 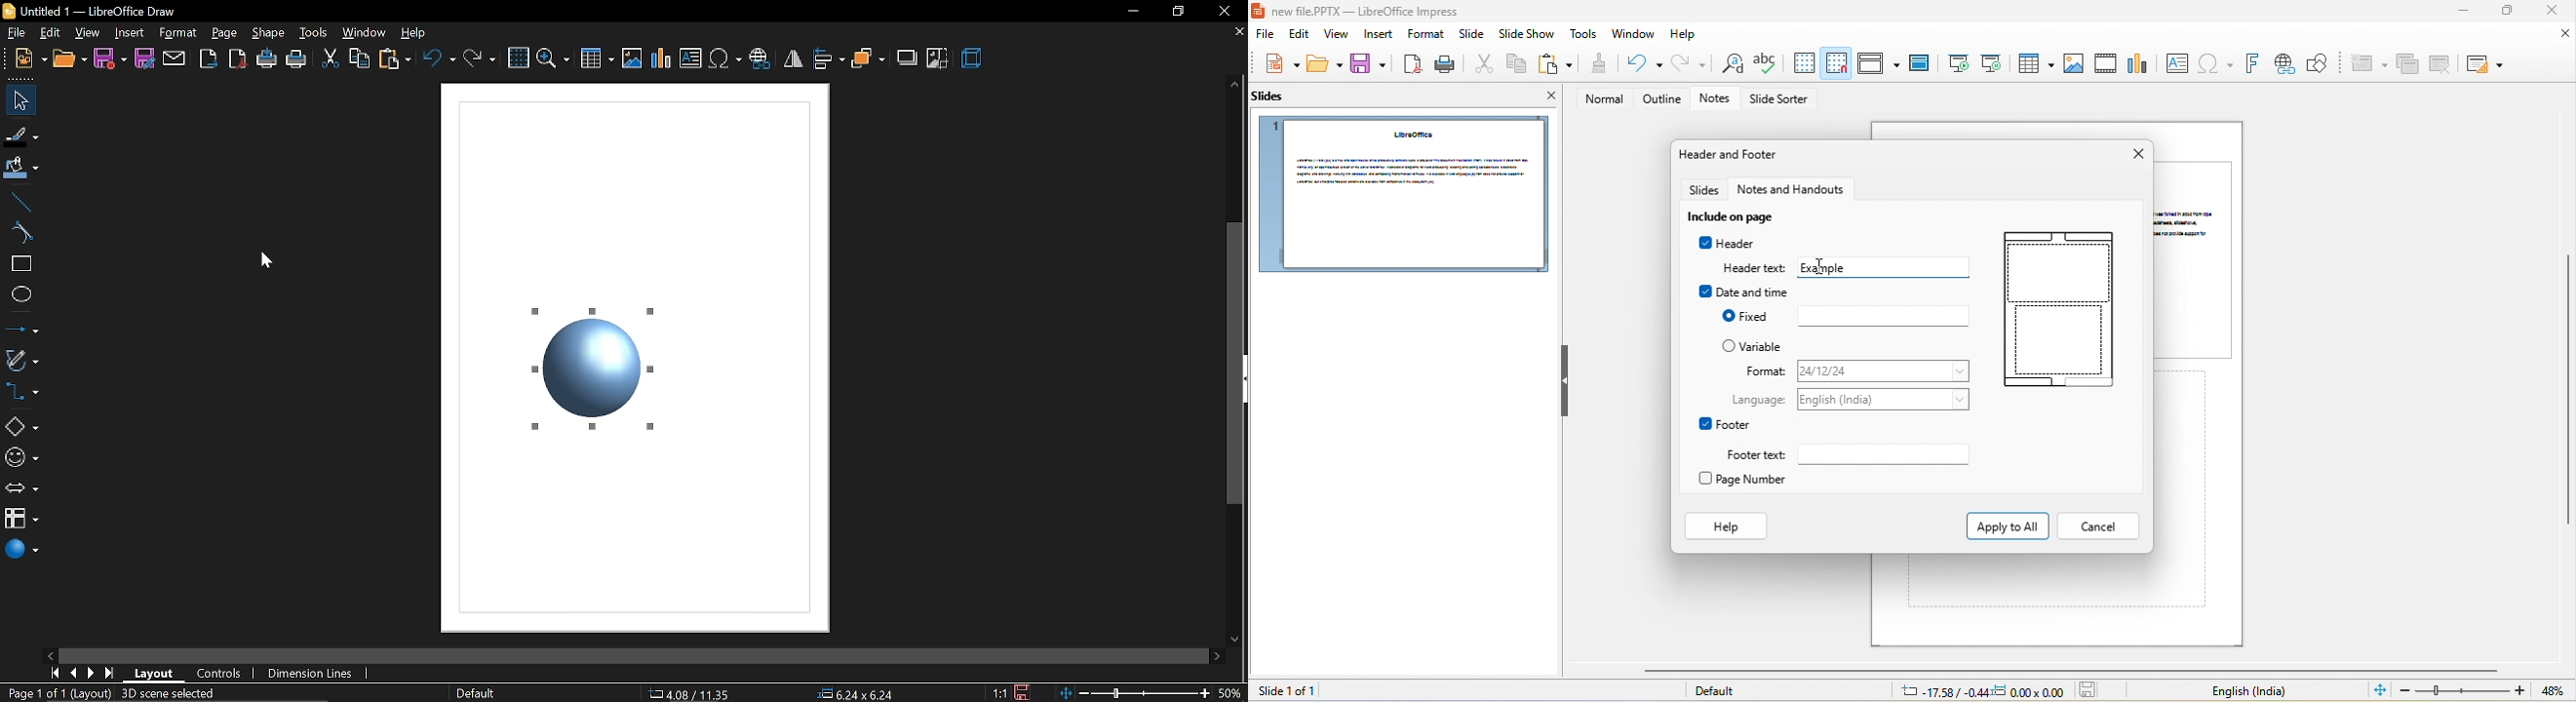 I want to click on print, so click(x=1443, y=64).